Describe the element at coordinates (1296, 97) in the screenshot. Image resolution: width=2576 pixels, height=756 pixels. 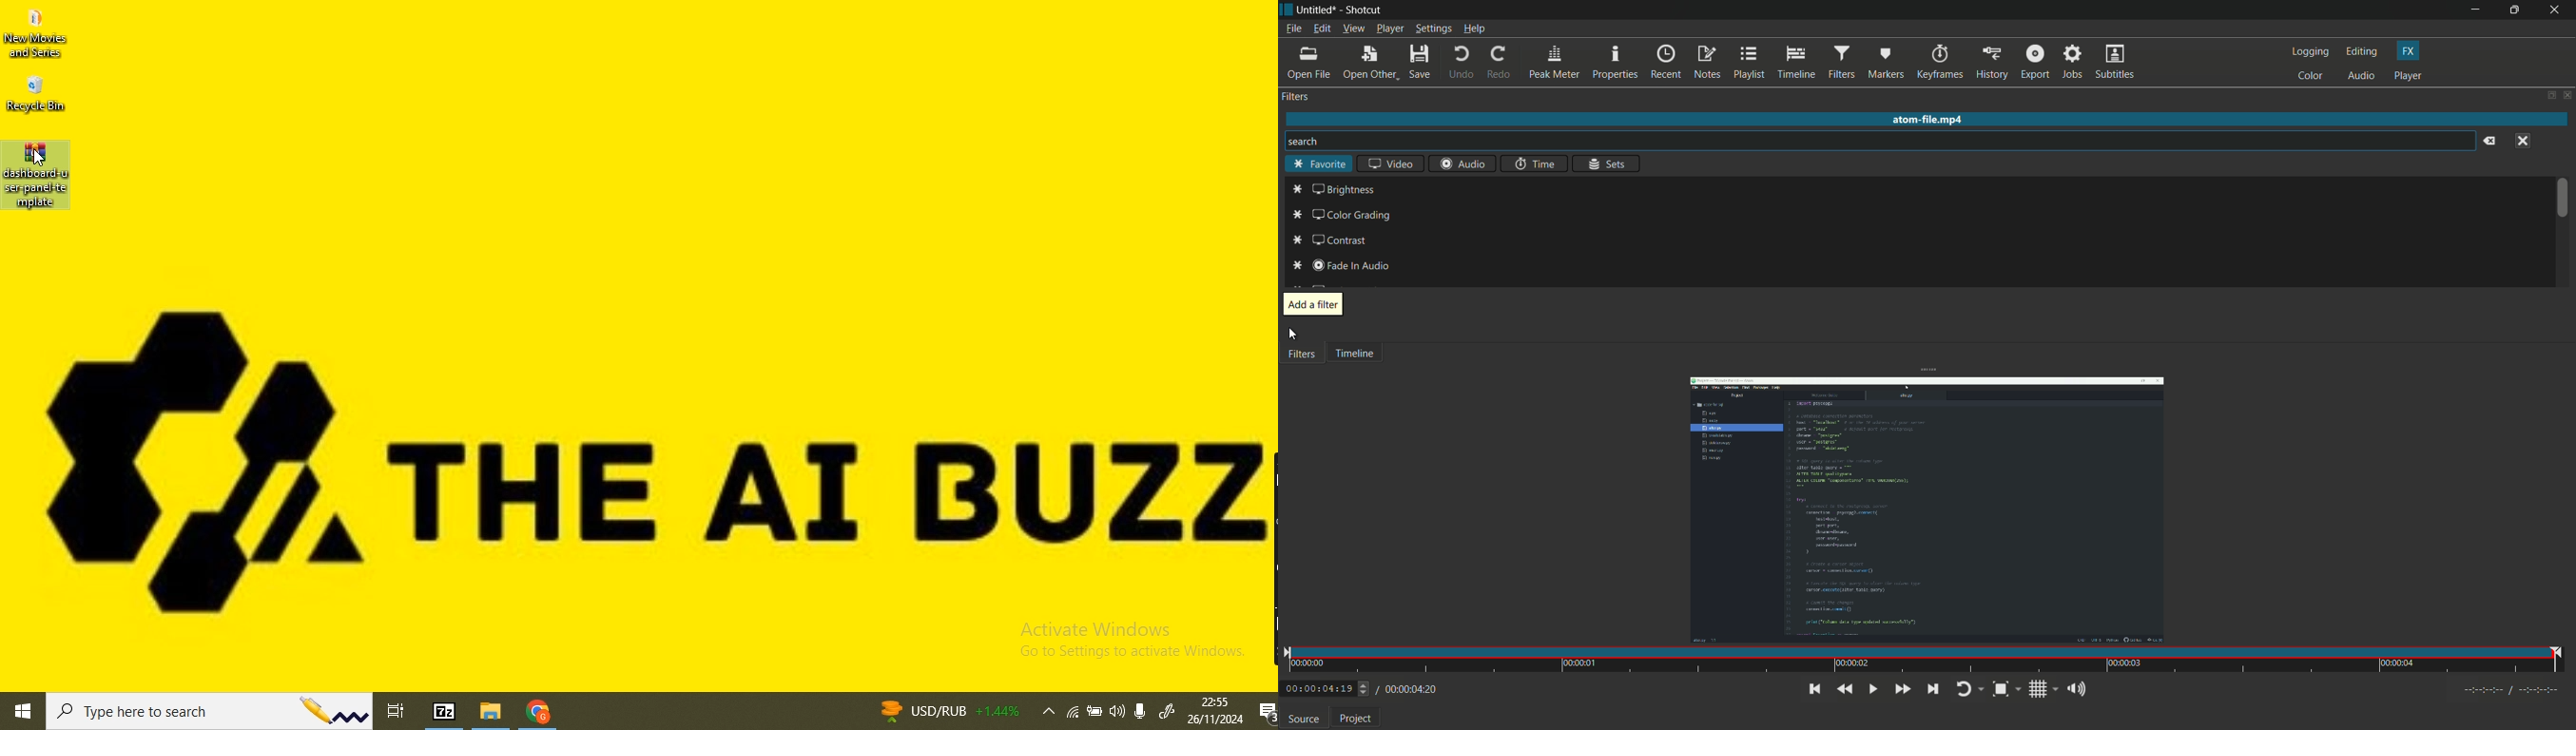
I see `filters` at that location.